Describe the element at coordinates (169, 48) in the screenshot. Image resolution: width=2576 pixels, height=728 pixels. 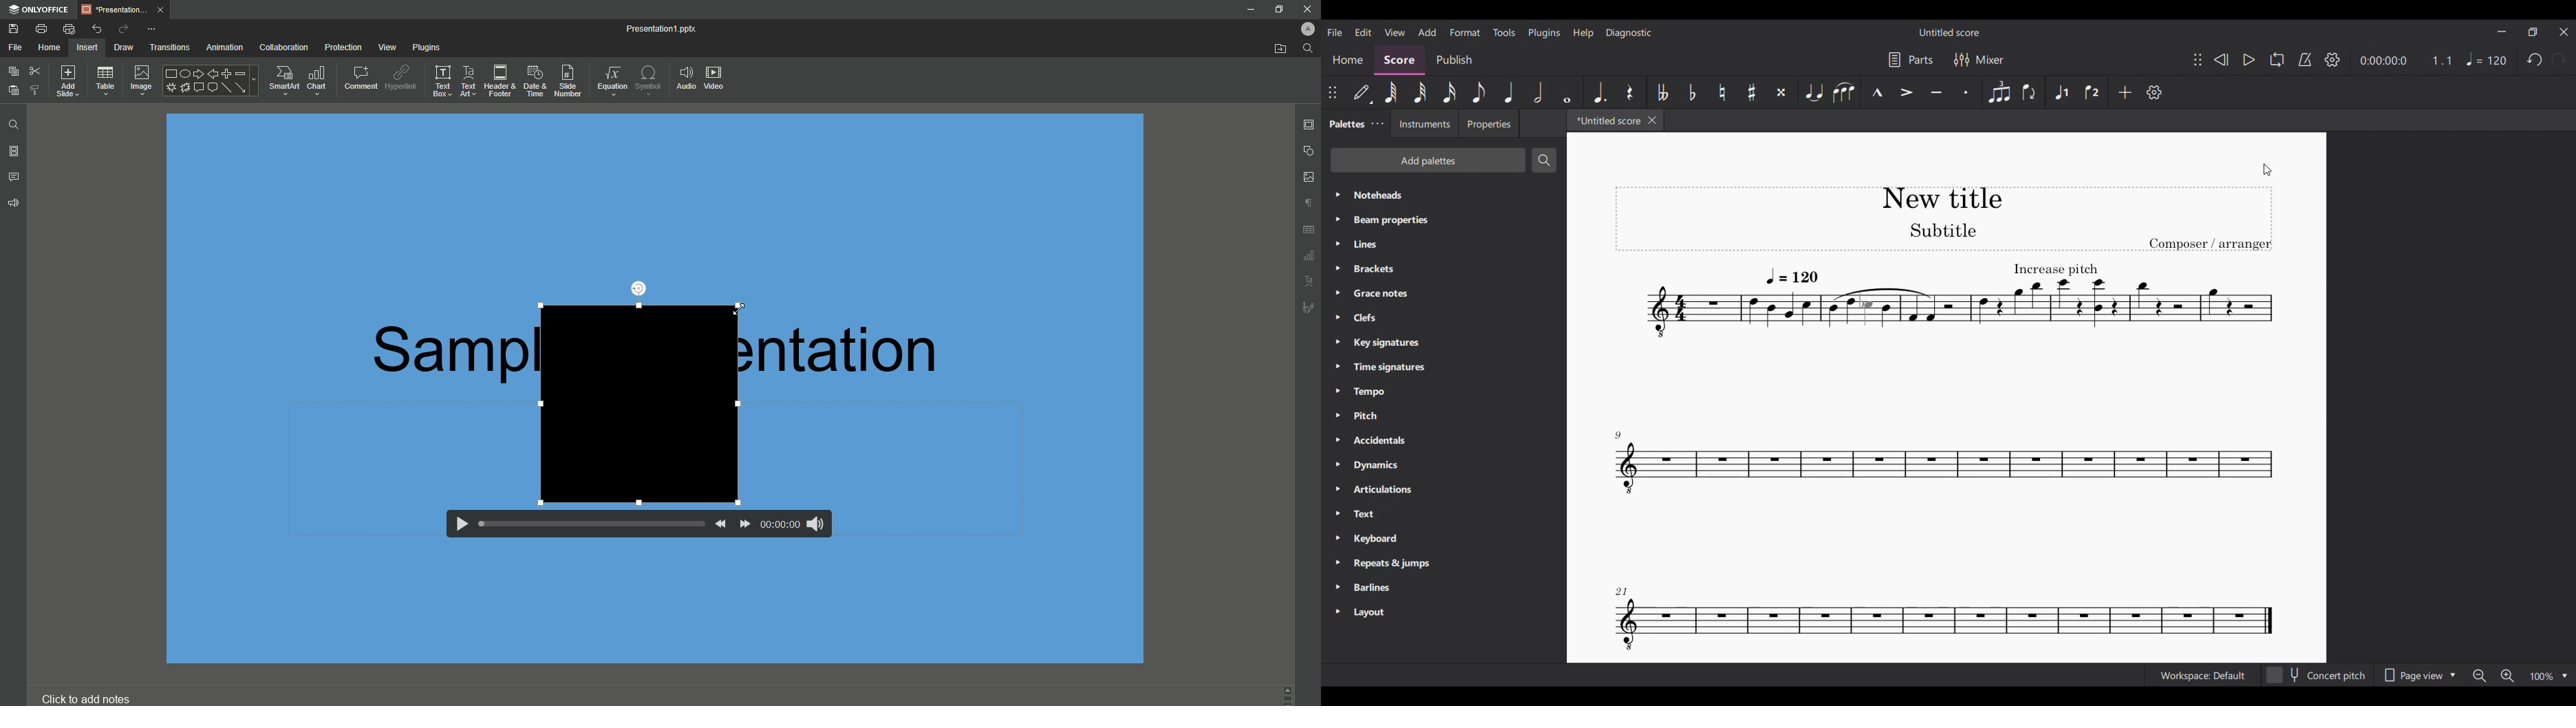
I see `Transitions` at that location.